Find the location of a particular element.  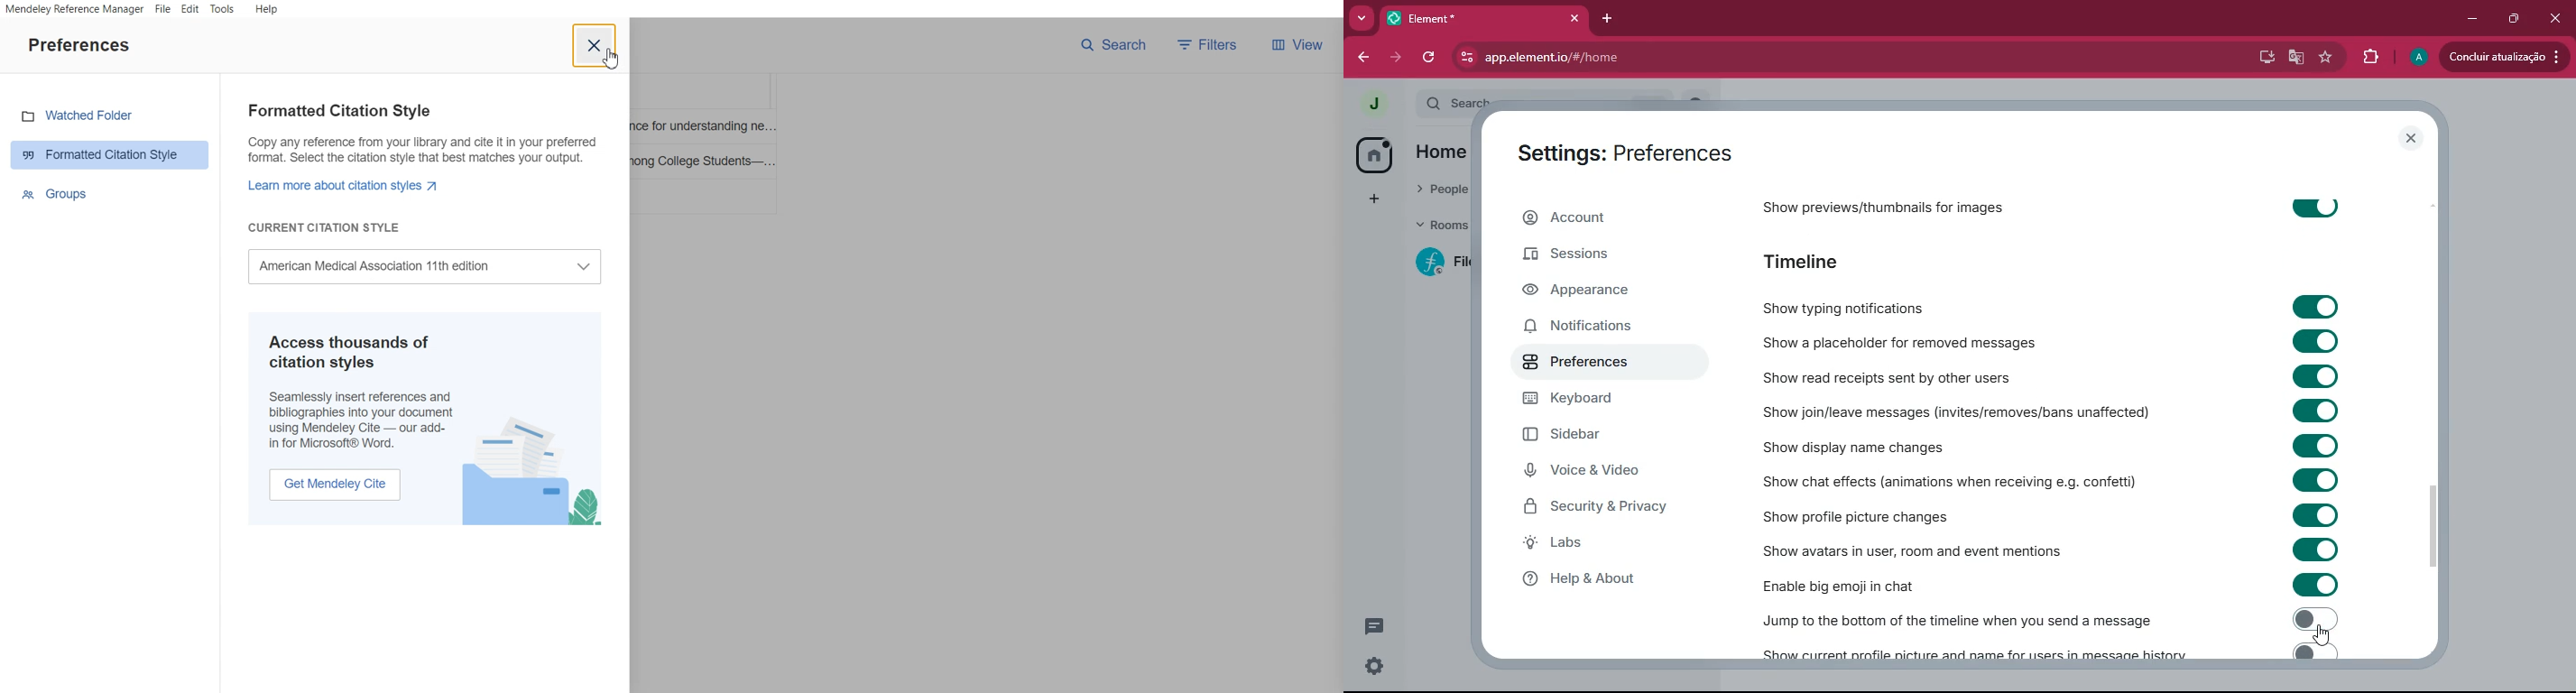

extensions is located at coordinates (2371, 58).